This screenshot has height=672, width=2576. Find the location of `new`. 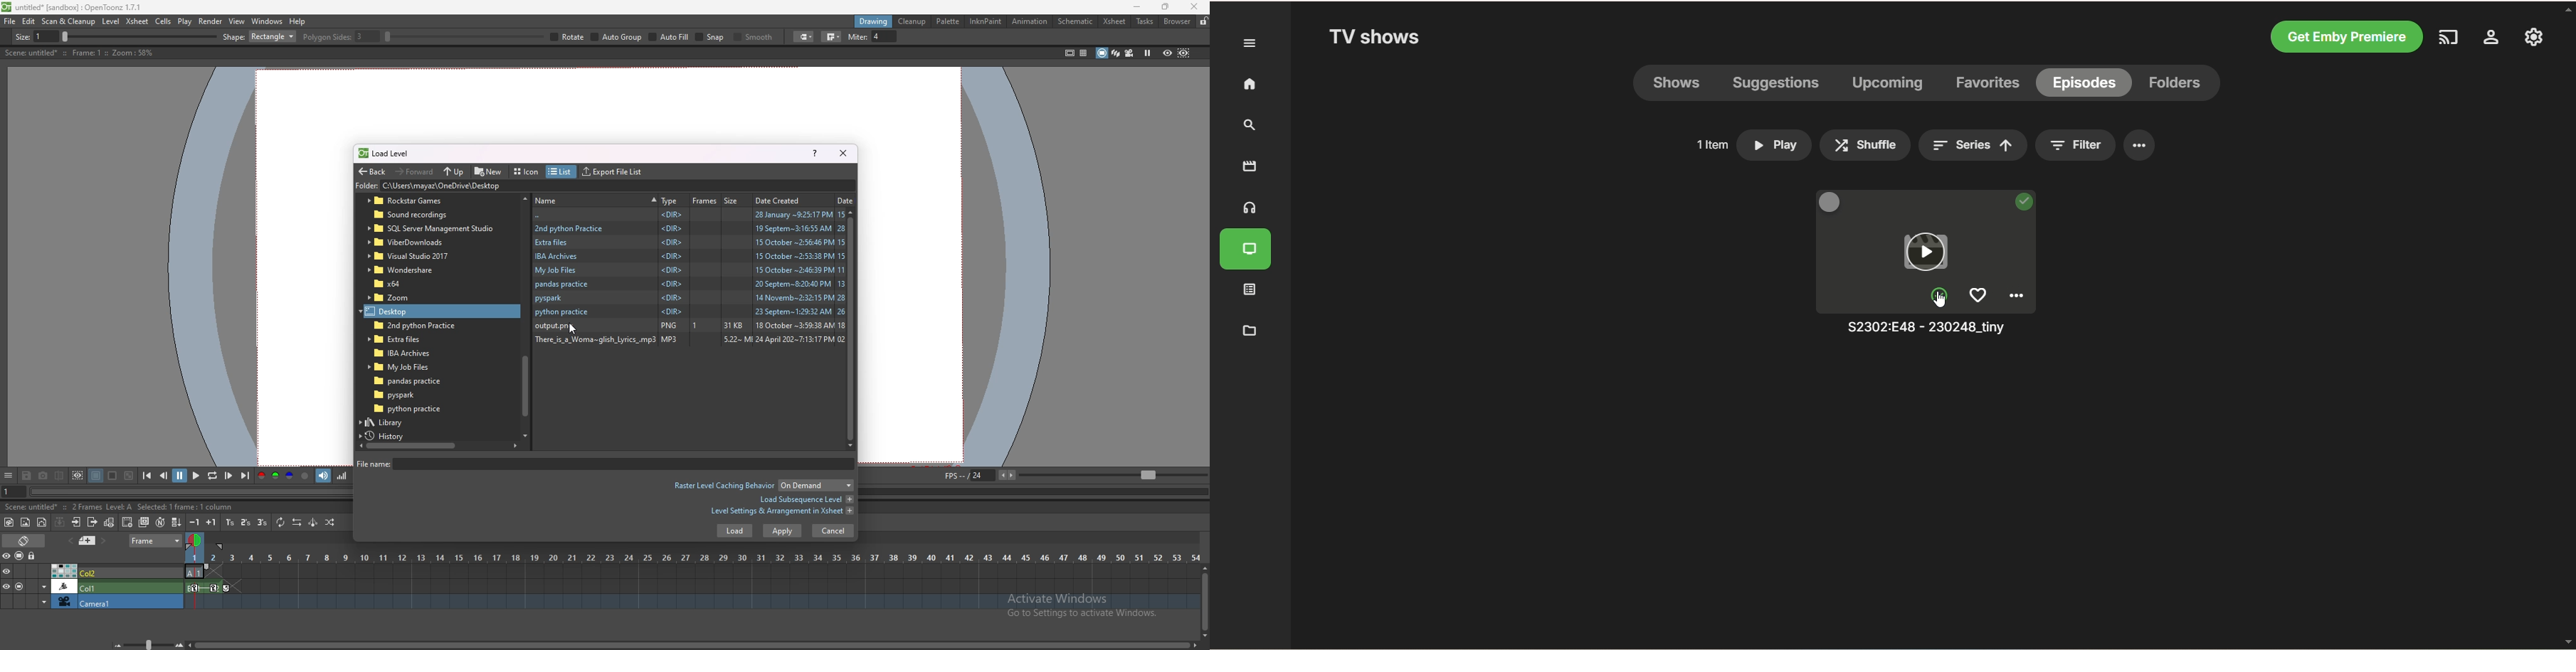

new is located at coordinates (489, 171).